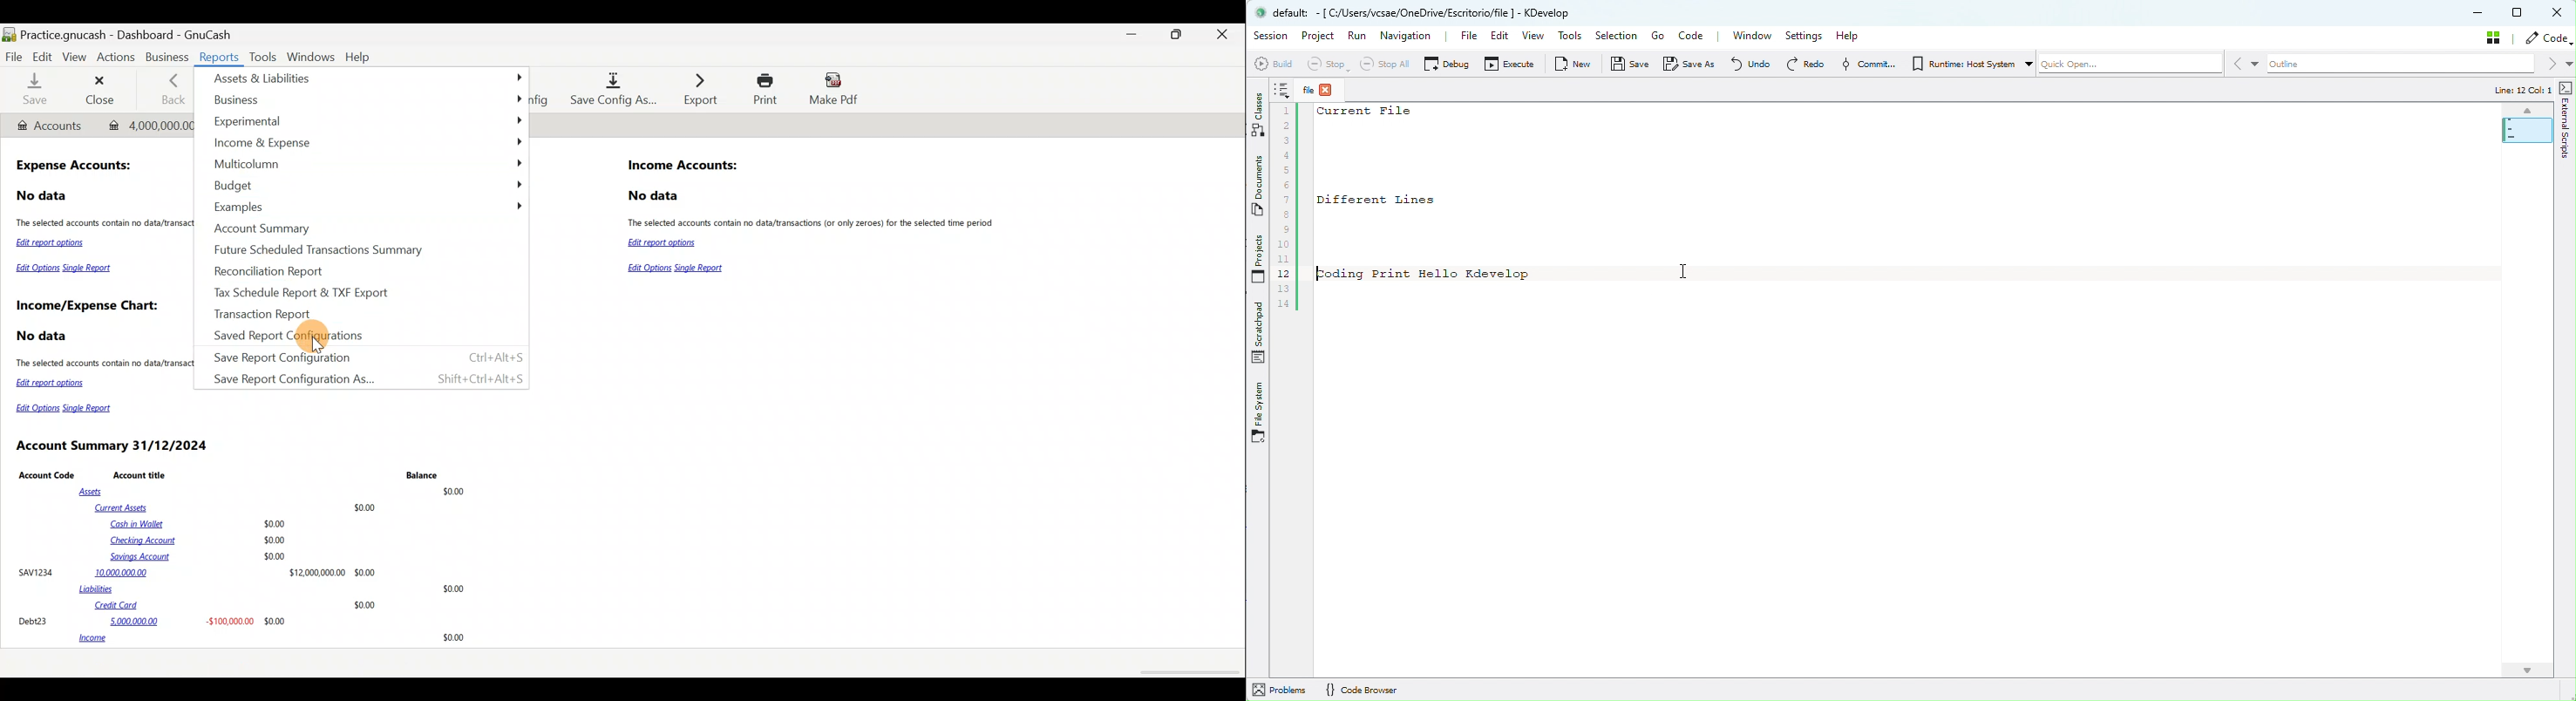  Describe the element at coordinates (76, 57) in the screenshot. I see `View` at that location.